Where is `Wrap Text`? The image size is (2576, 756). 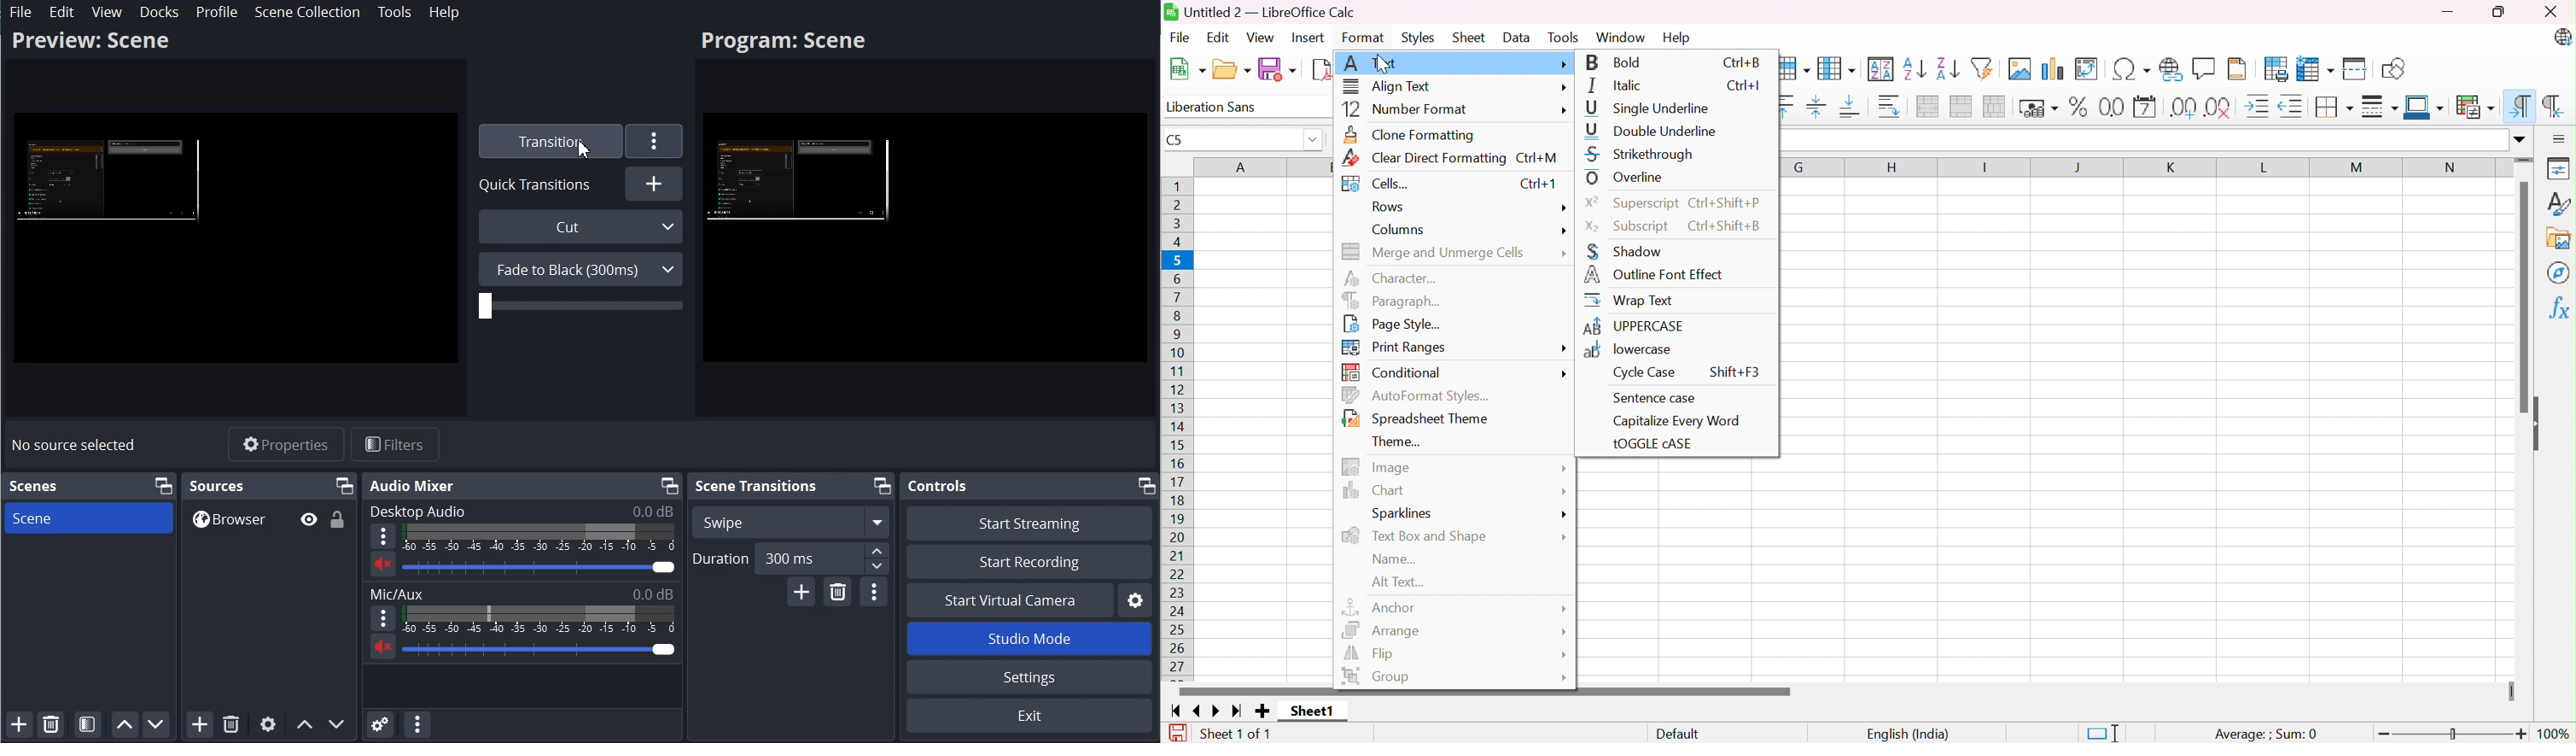
Wrap Text is located at coordinates (1627, 299).